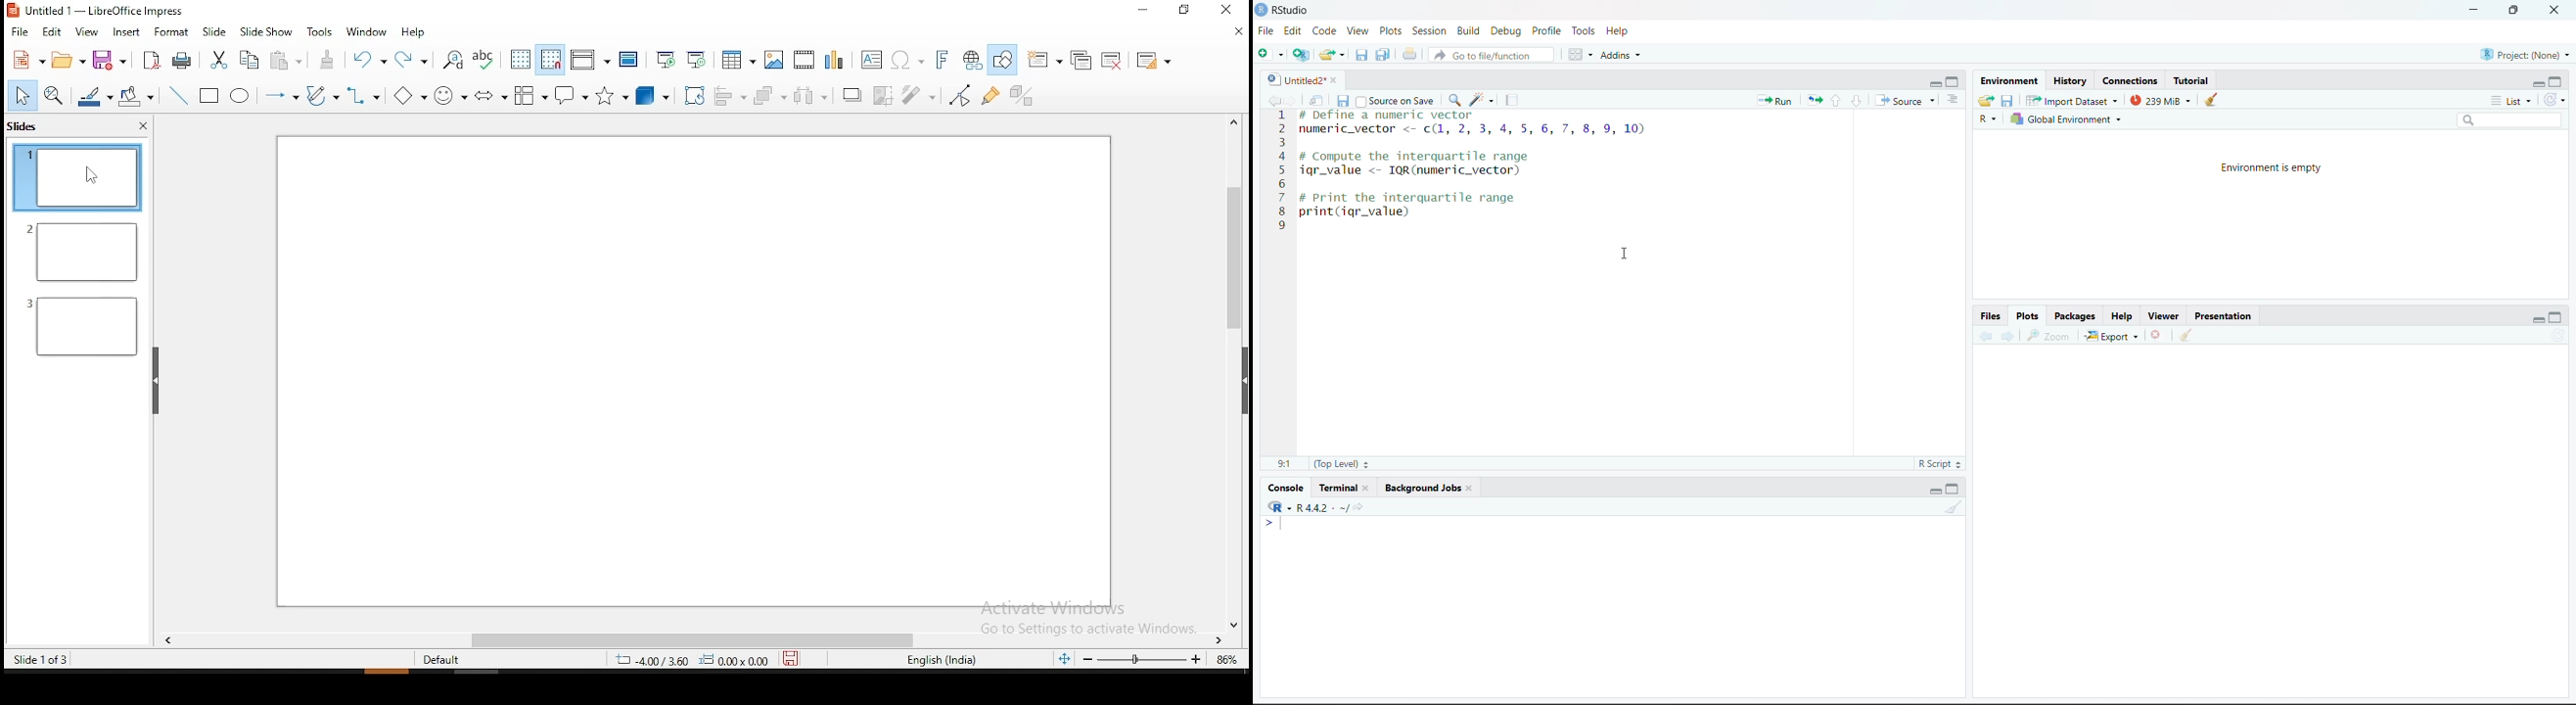 The height and width of the screenshot is (728, 2576). Describe the element at coordinates (963, 93) in the screenshot. I see `toggle point edit mode` at that location.